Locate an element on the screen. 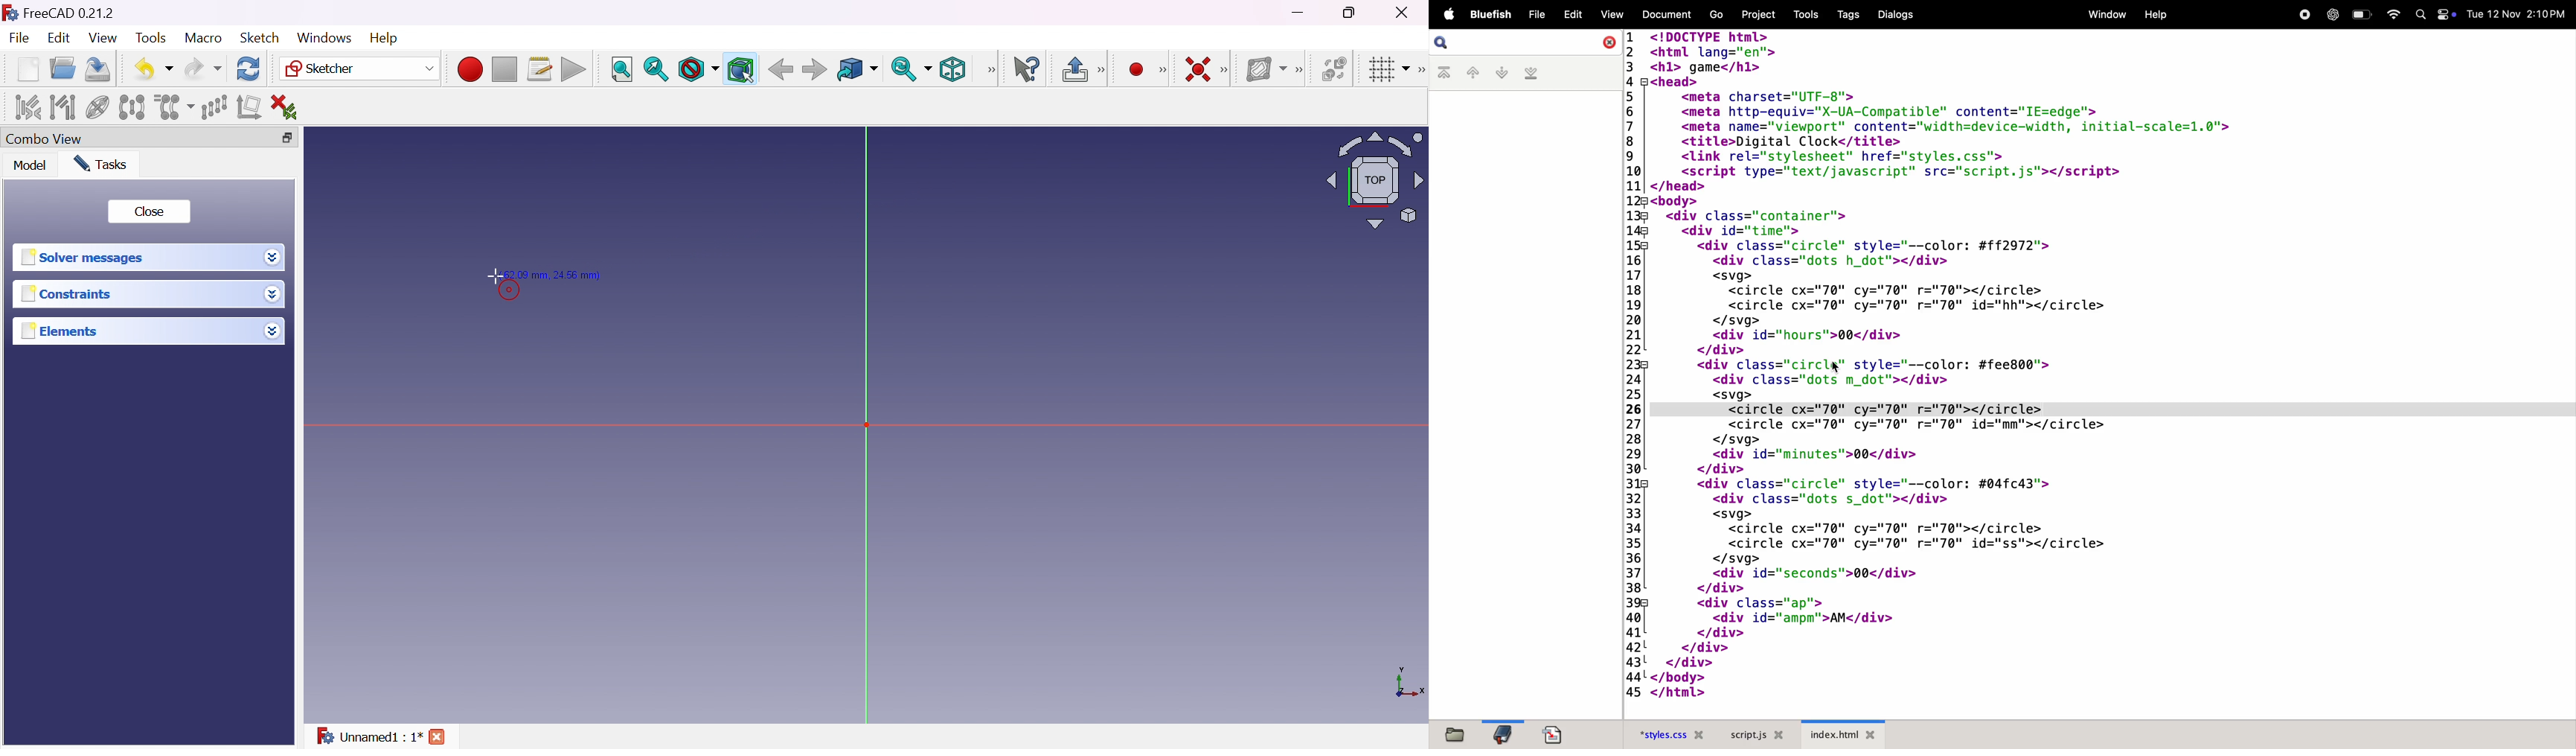 The height and width of the screenshot is (756, 2576). Drop is located at coordinates (275, 296).